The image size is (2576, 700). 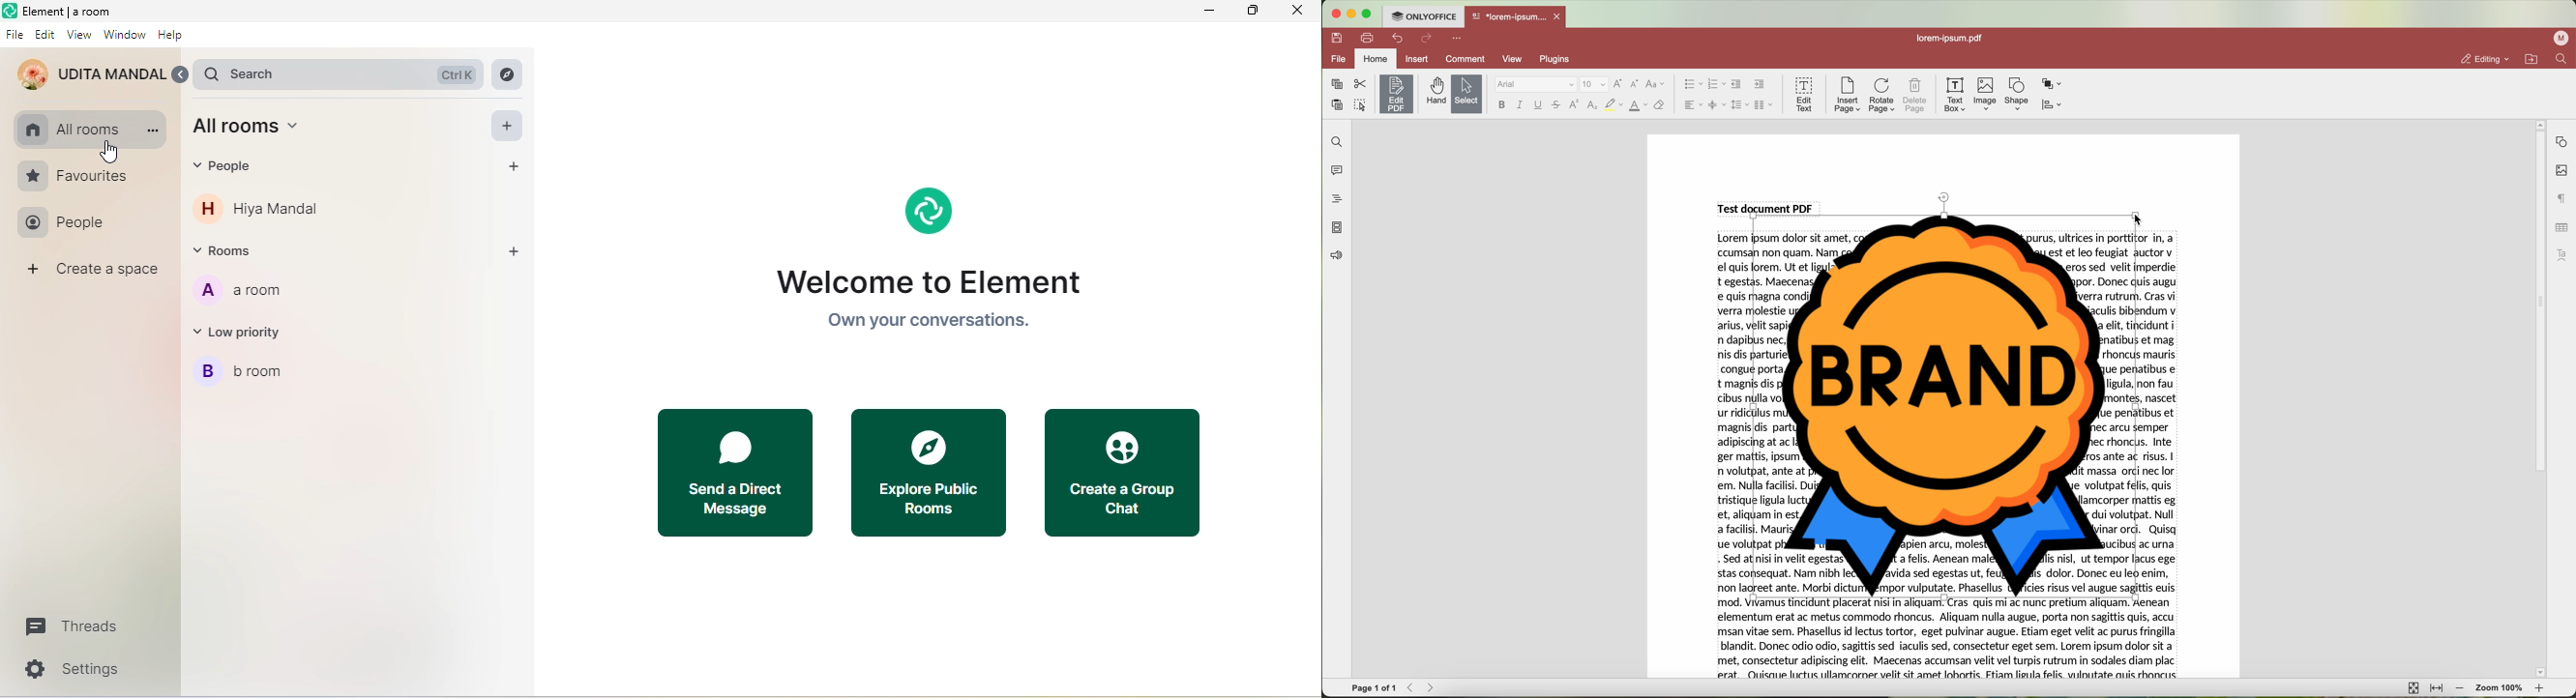 I want to click on Element | a room, so click(x=68, y=11).